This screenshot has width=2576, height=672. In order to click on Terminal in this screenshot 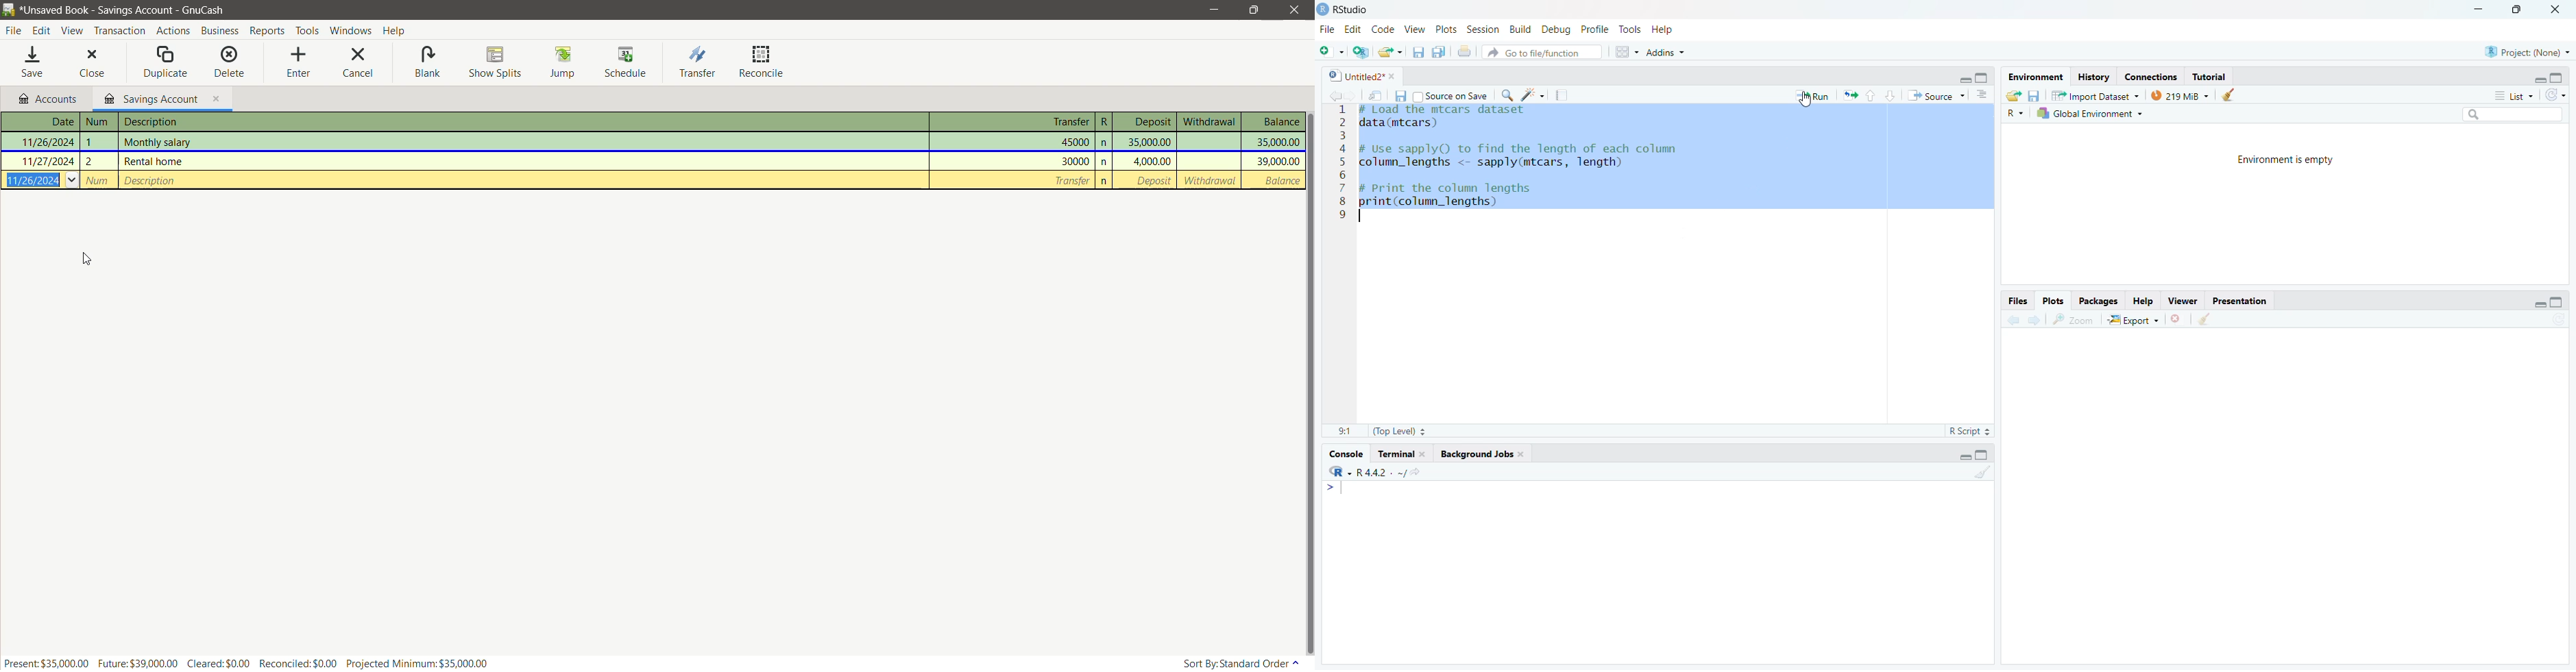, I will do `click(1401, 454)`.